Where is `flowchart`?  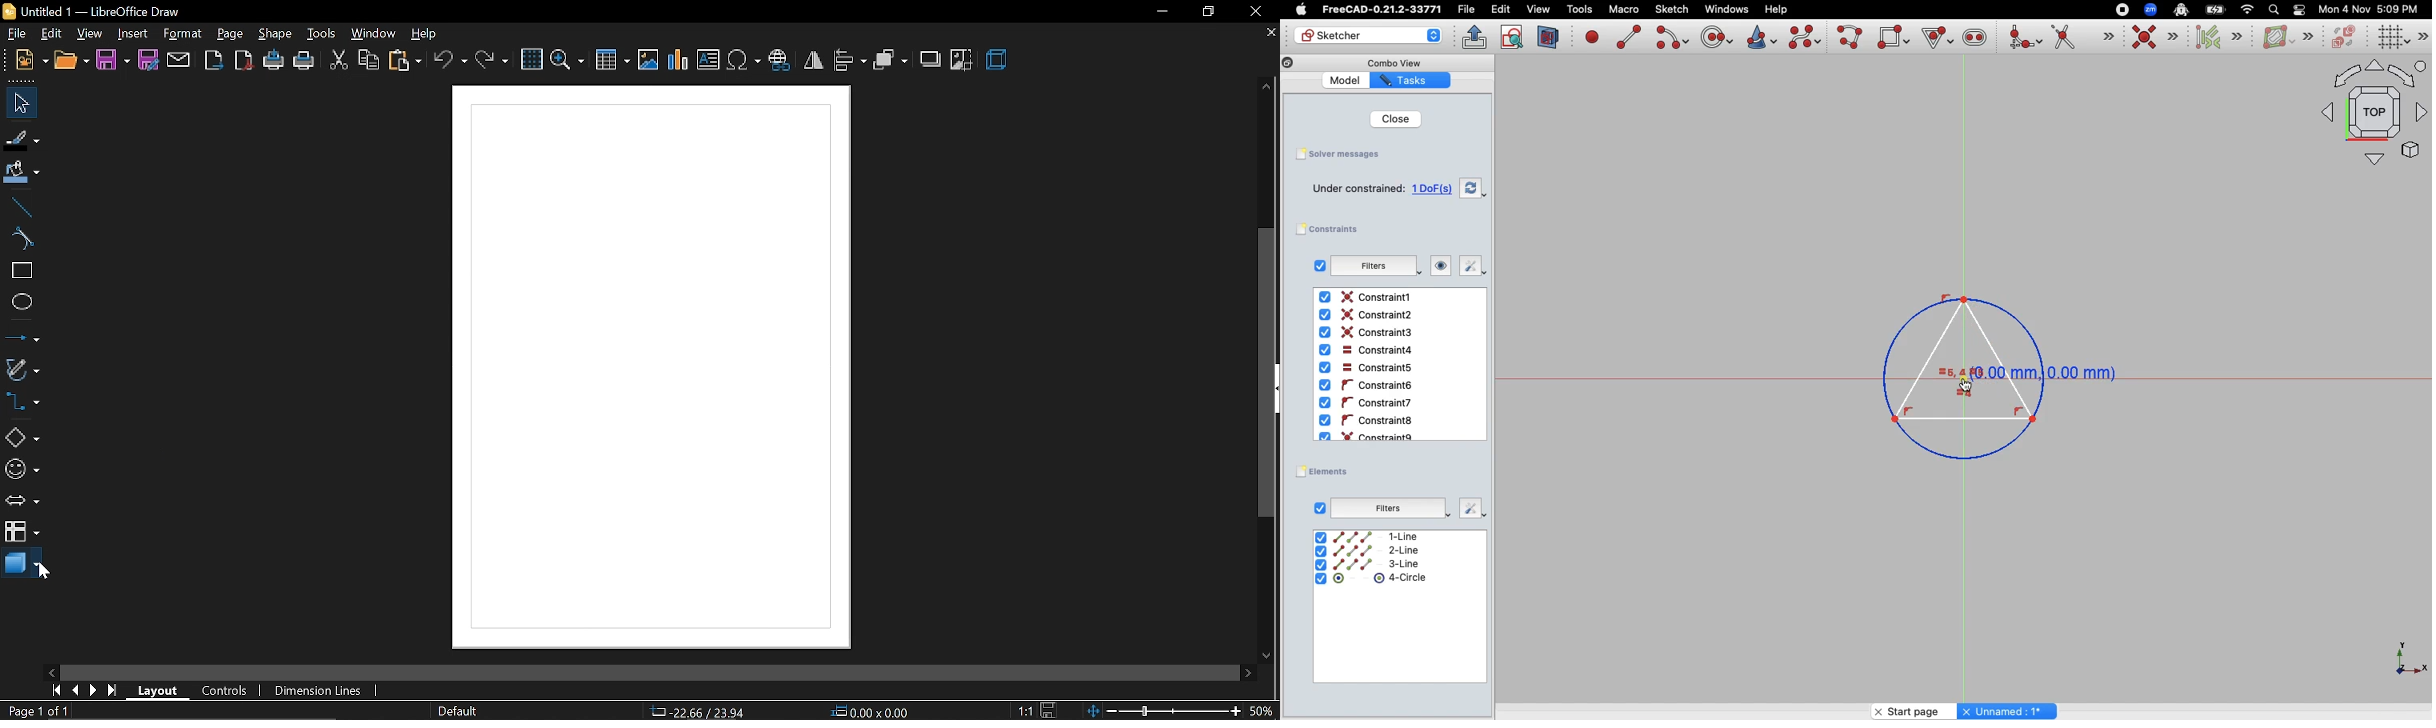 flowchart is located at coordinates (22, 531).